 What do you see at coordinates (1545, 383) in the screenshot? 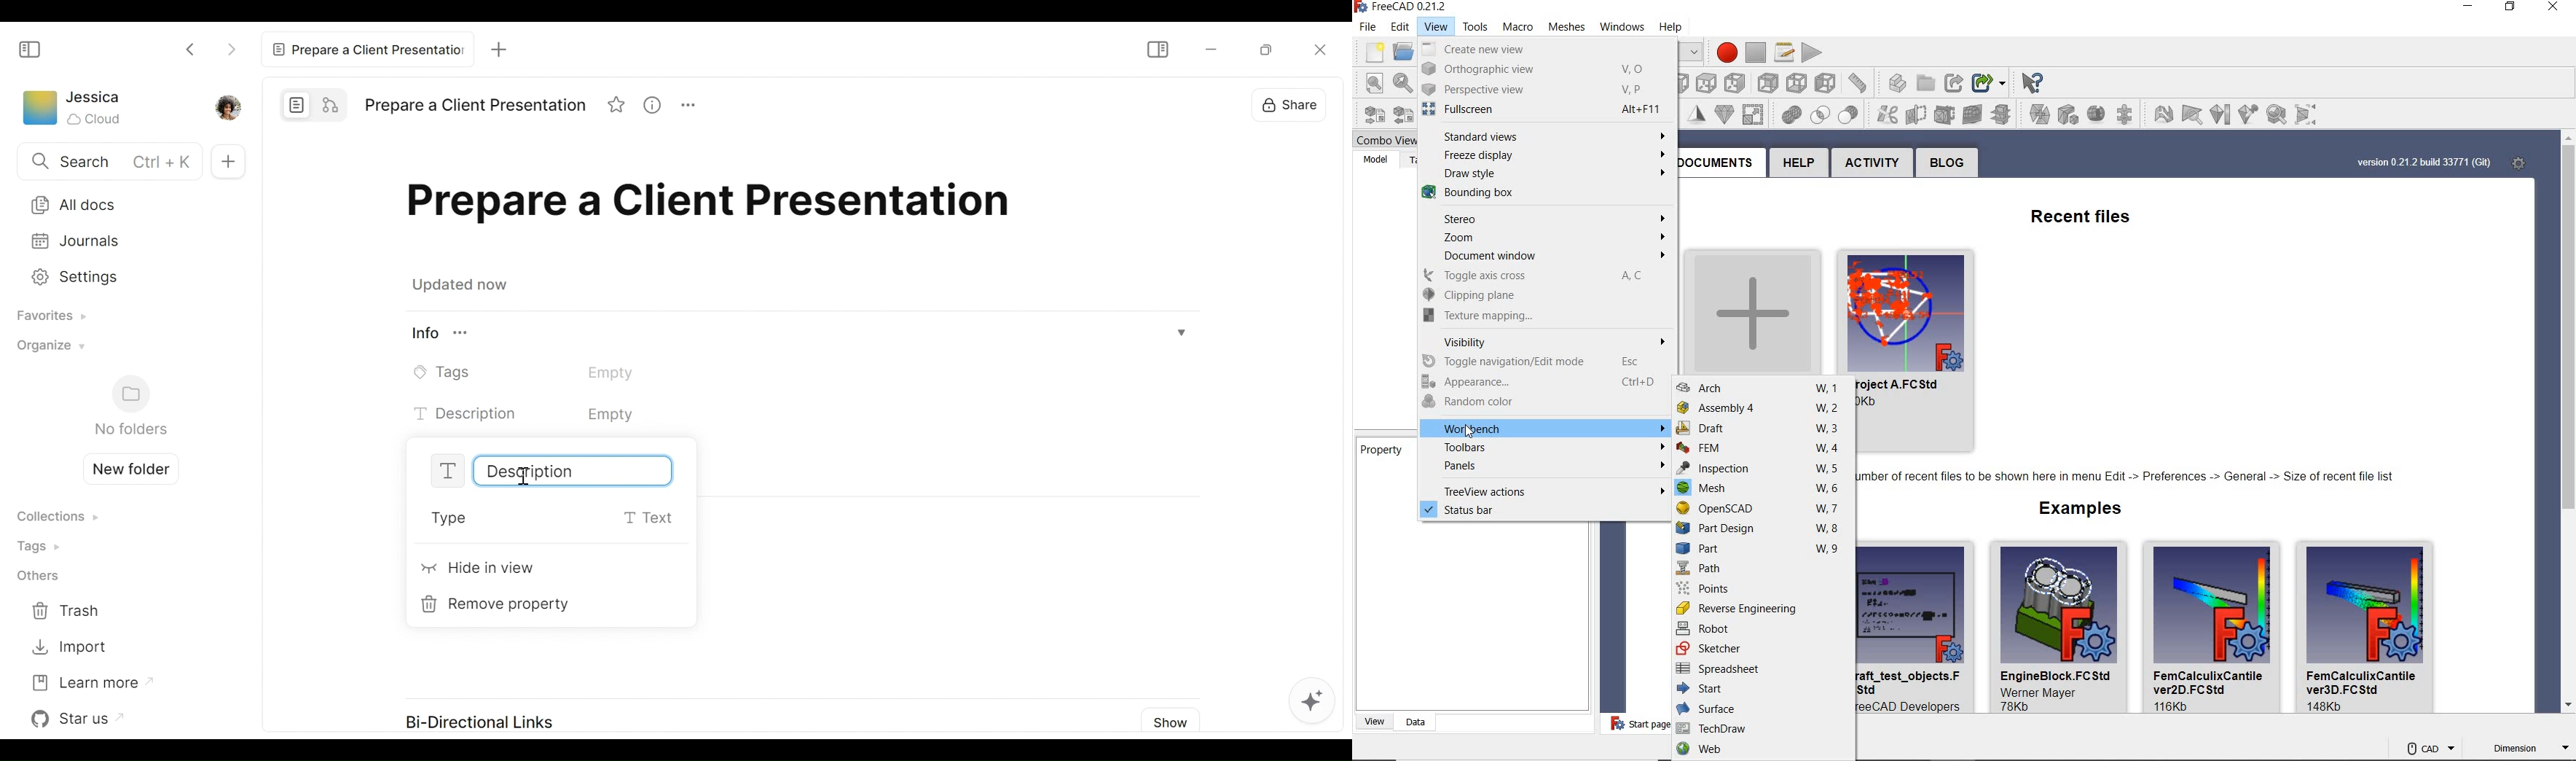
I see `` at bounding box center [1545, 383].